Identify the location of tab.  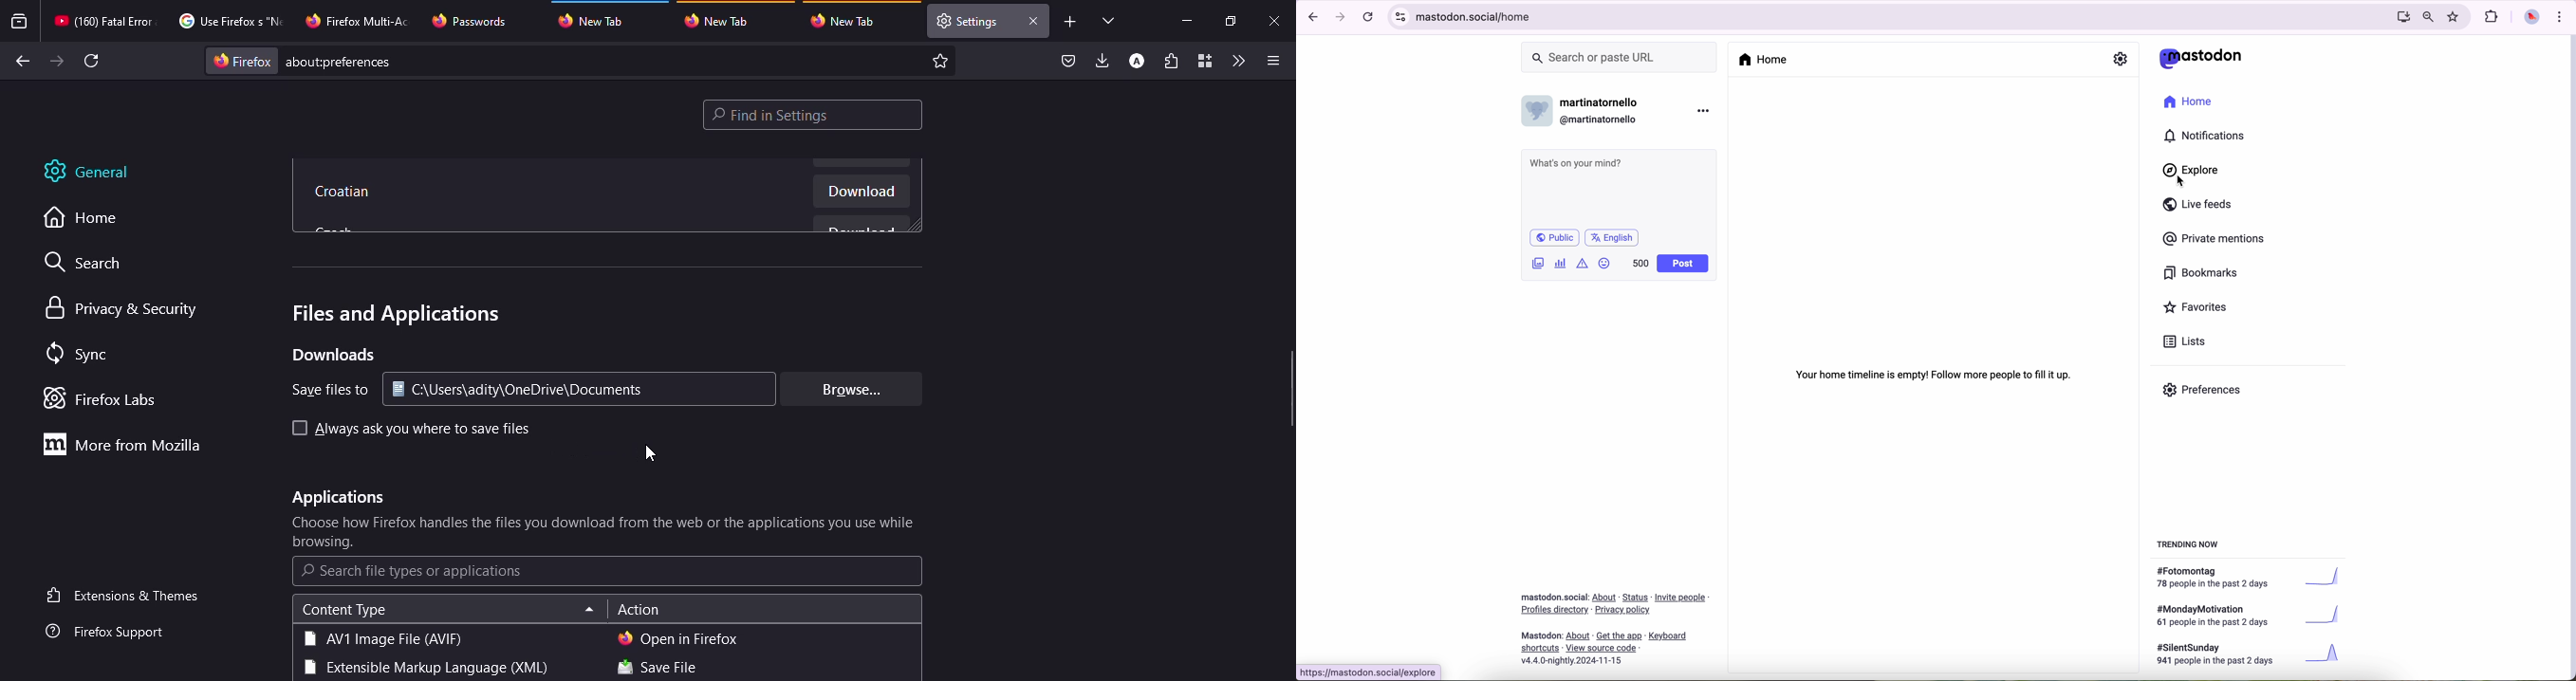
(103, 21).